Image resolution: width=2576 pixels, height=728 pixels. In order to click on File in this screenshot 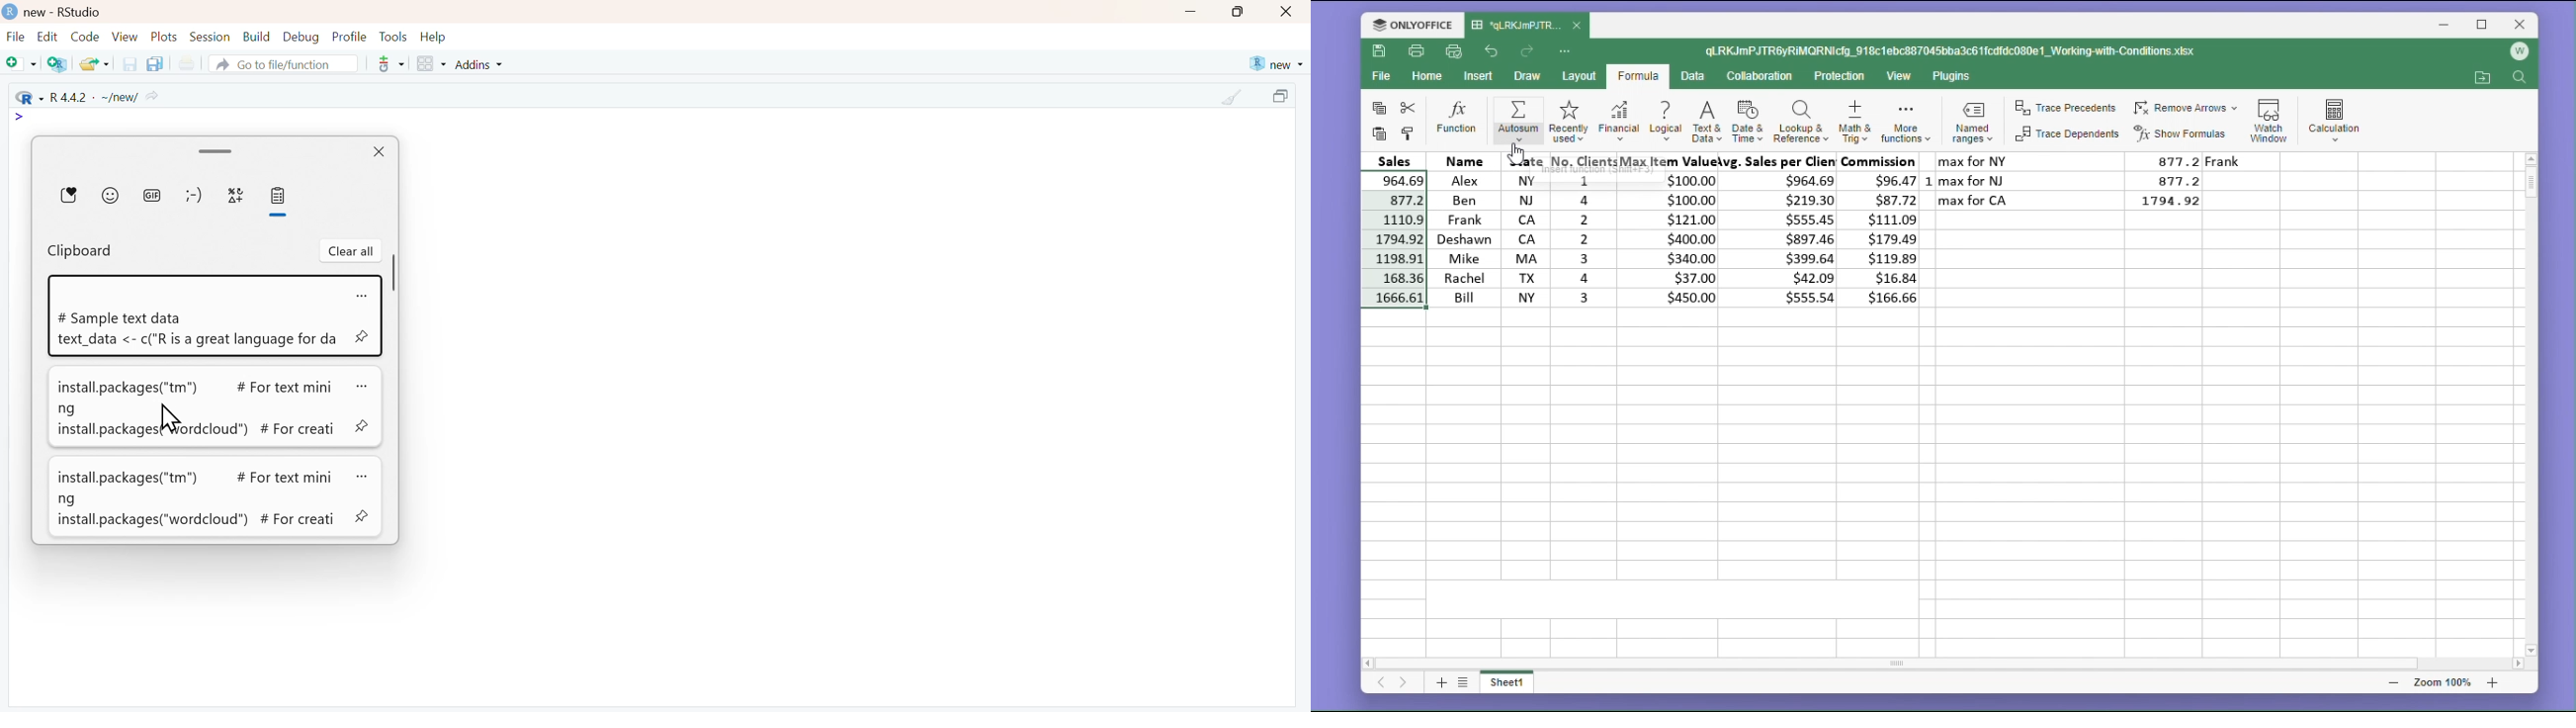, I will do `click(16, 38)`.